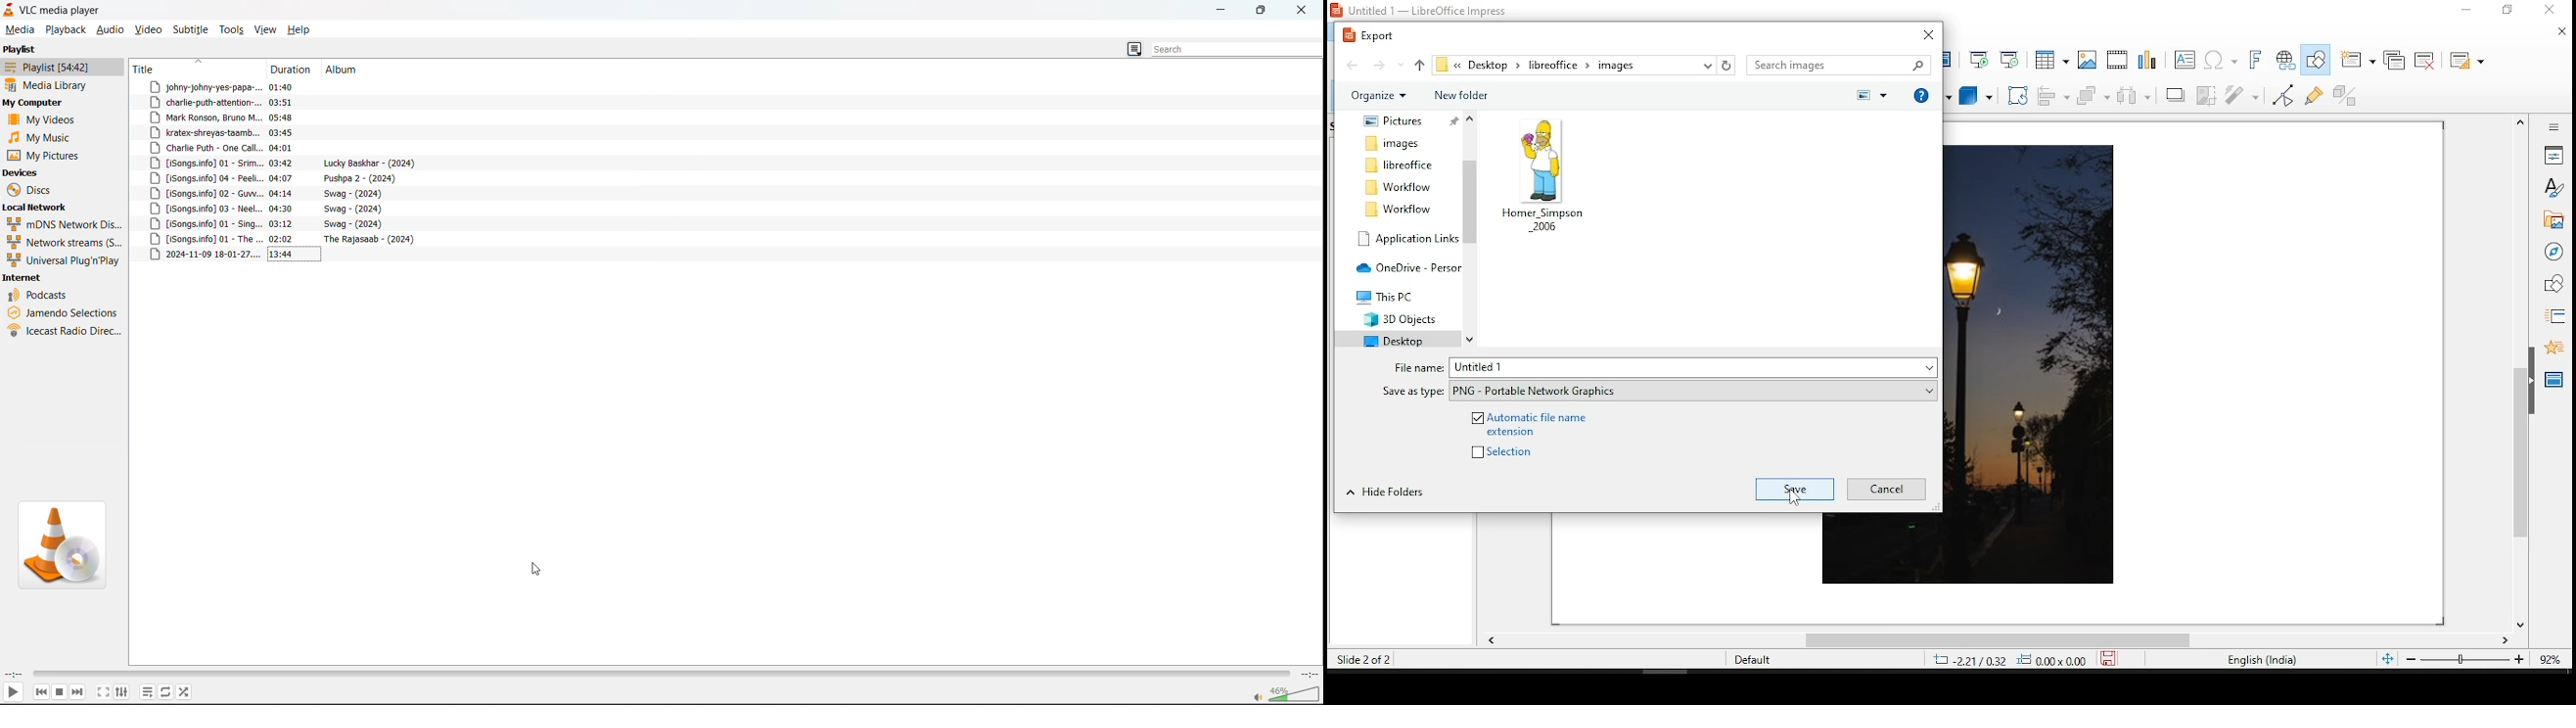  Describe the element at coordinates (539, 568) in the screenshot. I see `cursor` at that location.